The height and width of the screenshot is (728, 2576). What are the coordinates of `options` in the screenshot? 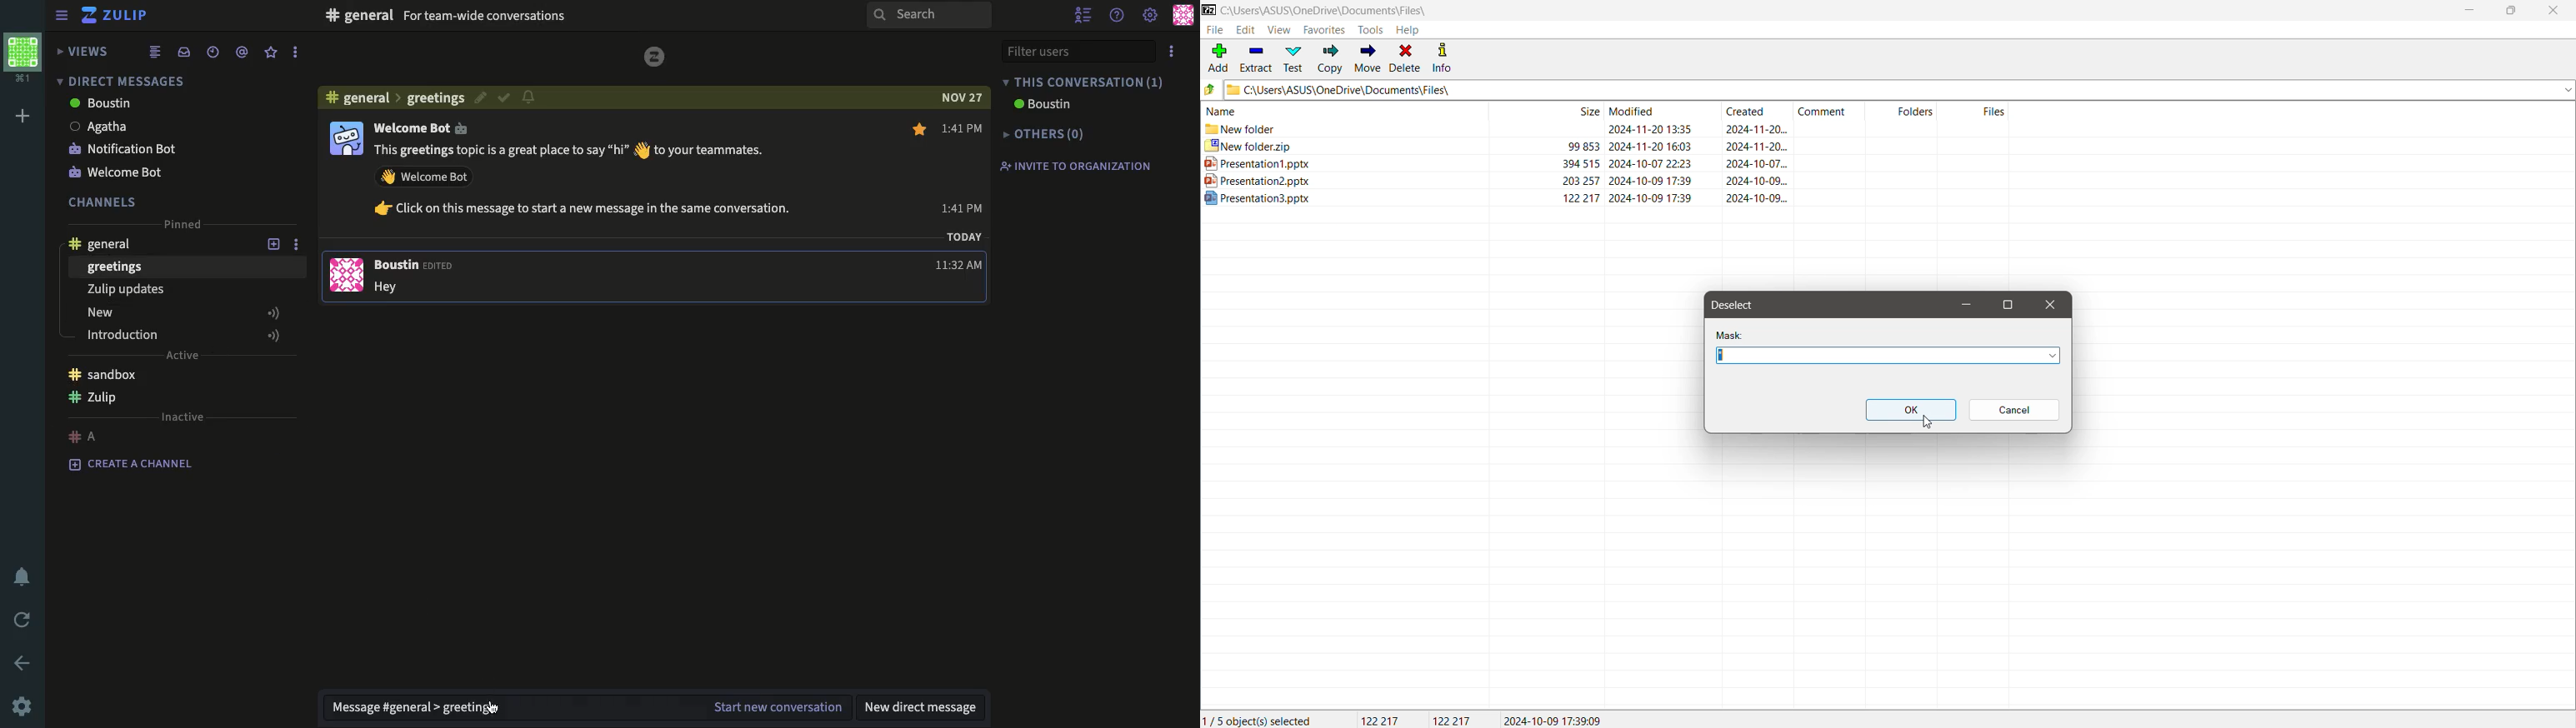 It's located at (301, 246).